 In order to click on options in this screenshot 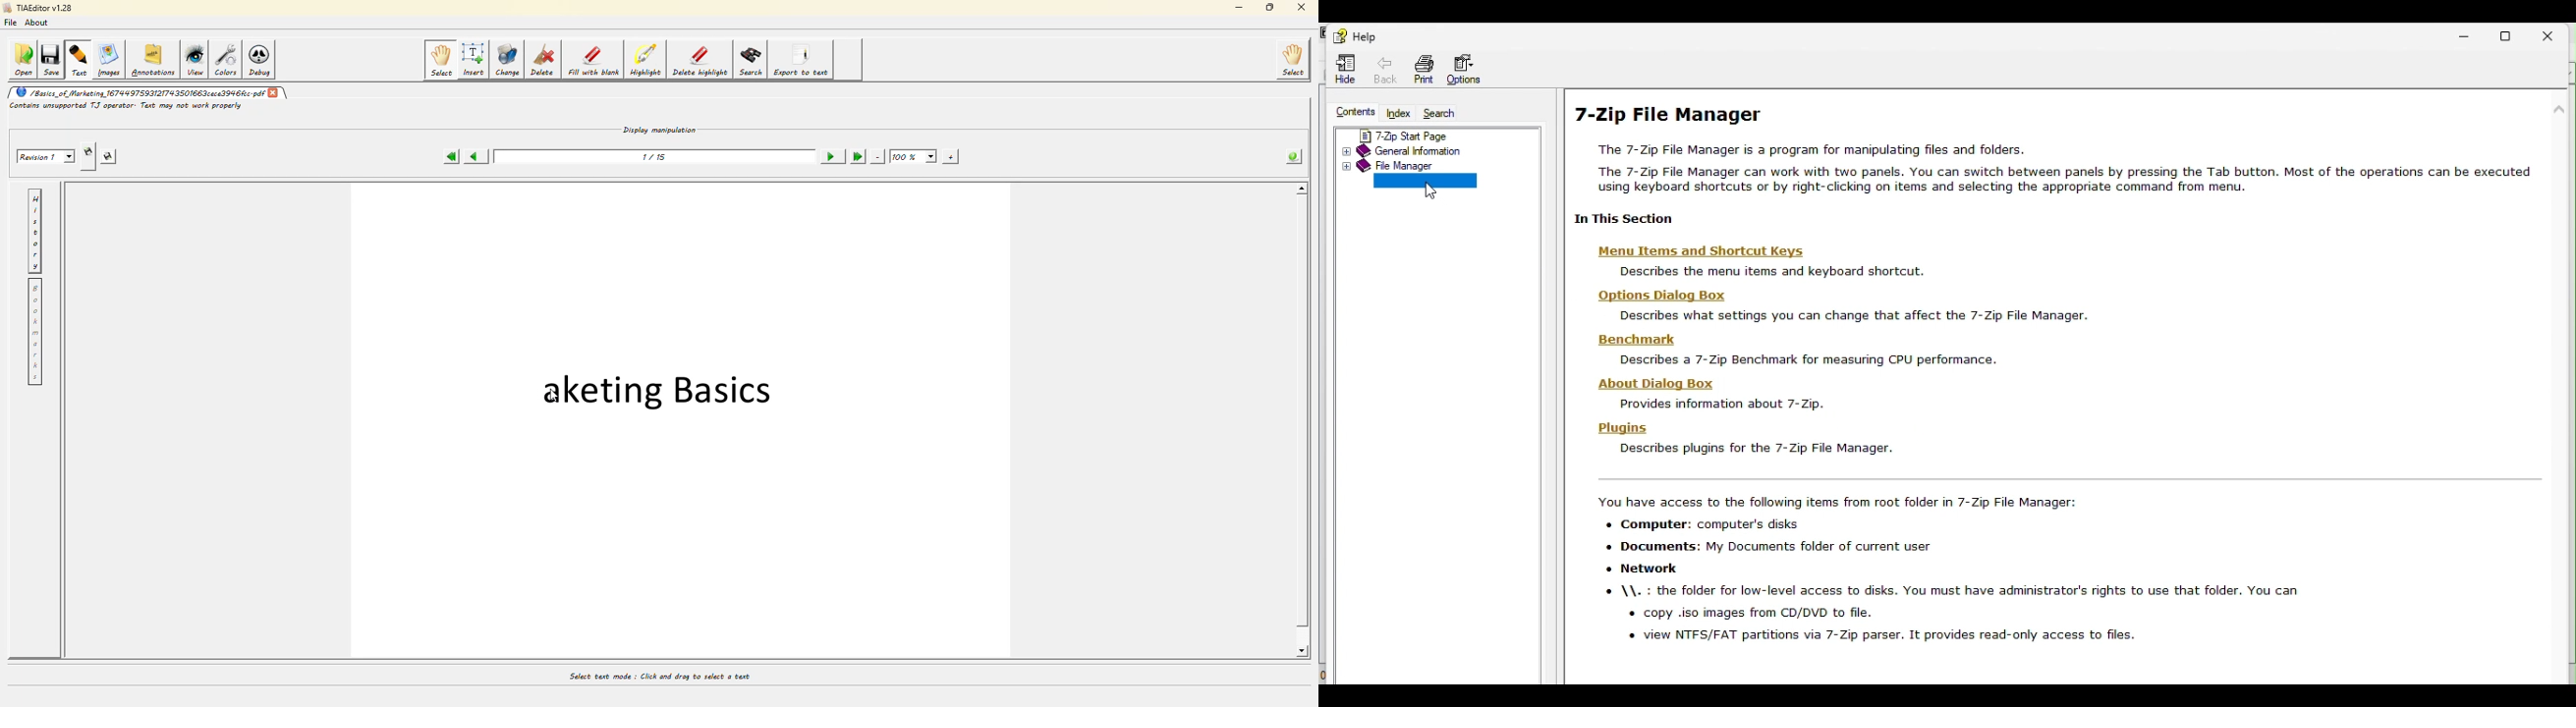, I will do `click(1468, 68)`.